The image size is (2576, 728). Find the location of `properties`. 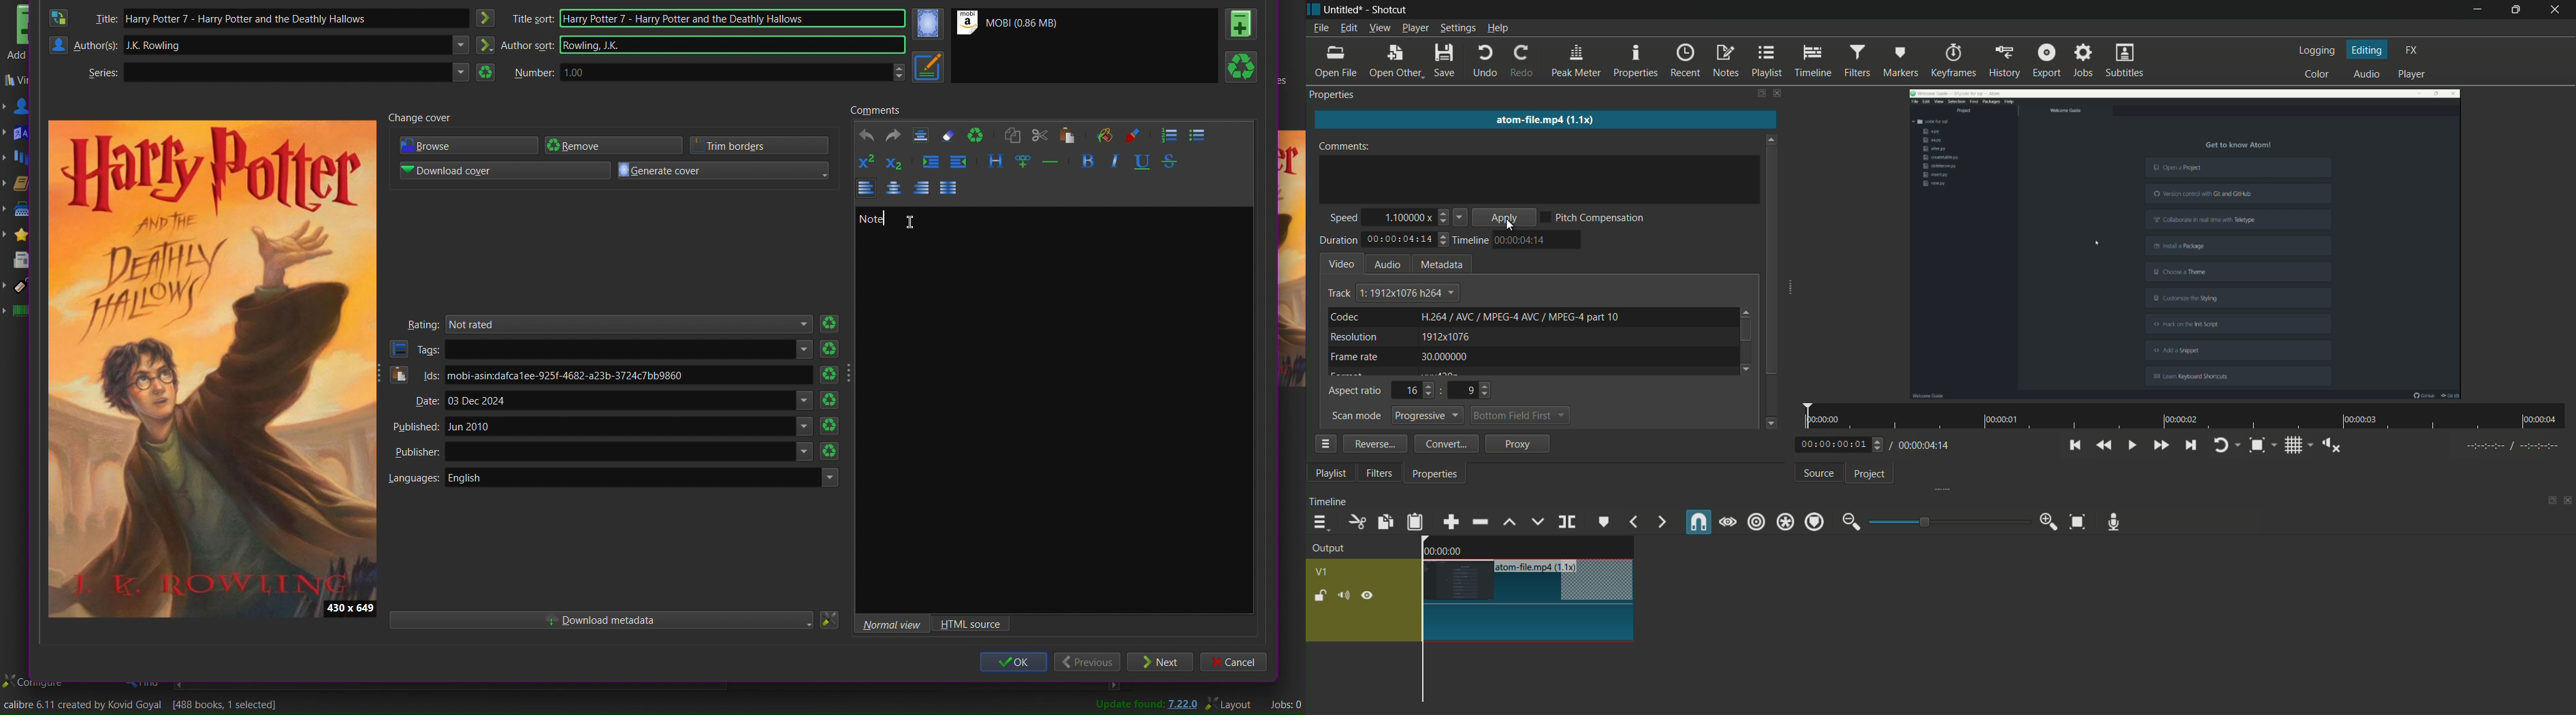

properties is located at coordinates (1436, 475).